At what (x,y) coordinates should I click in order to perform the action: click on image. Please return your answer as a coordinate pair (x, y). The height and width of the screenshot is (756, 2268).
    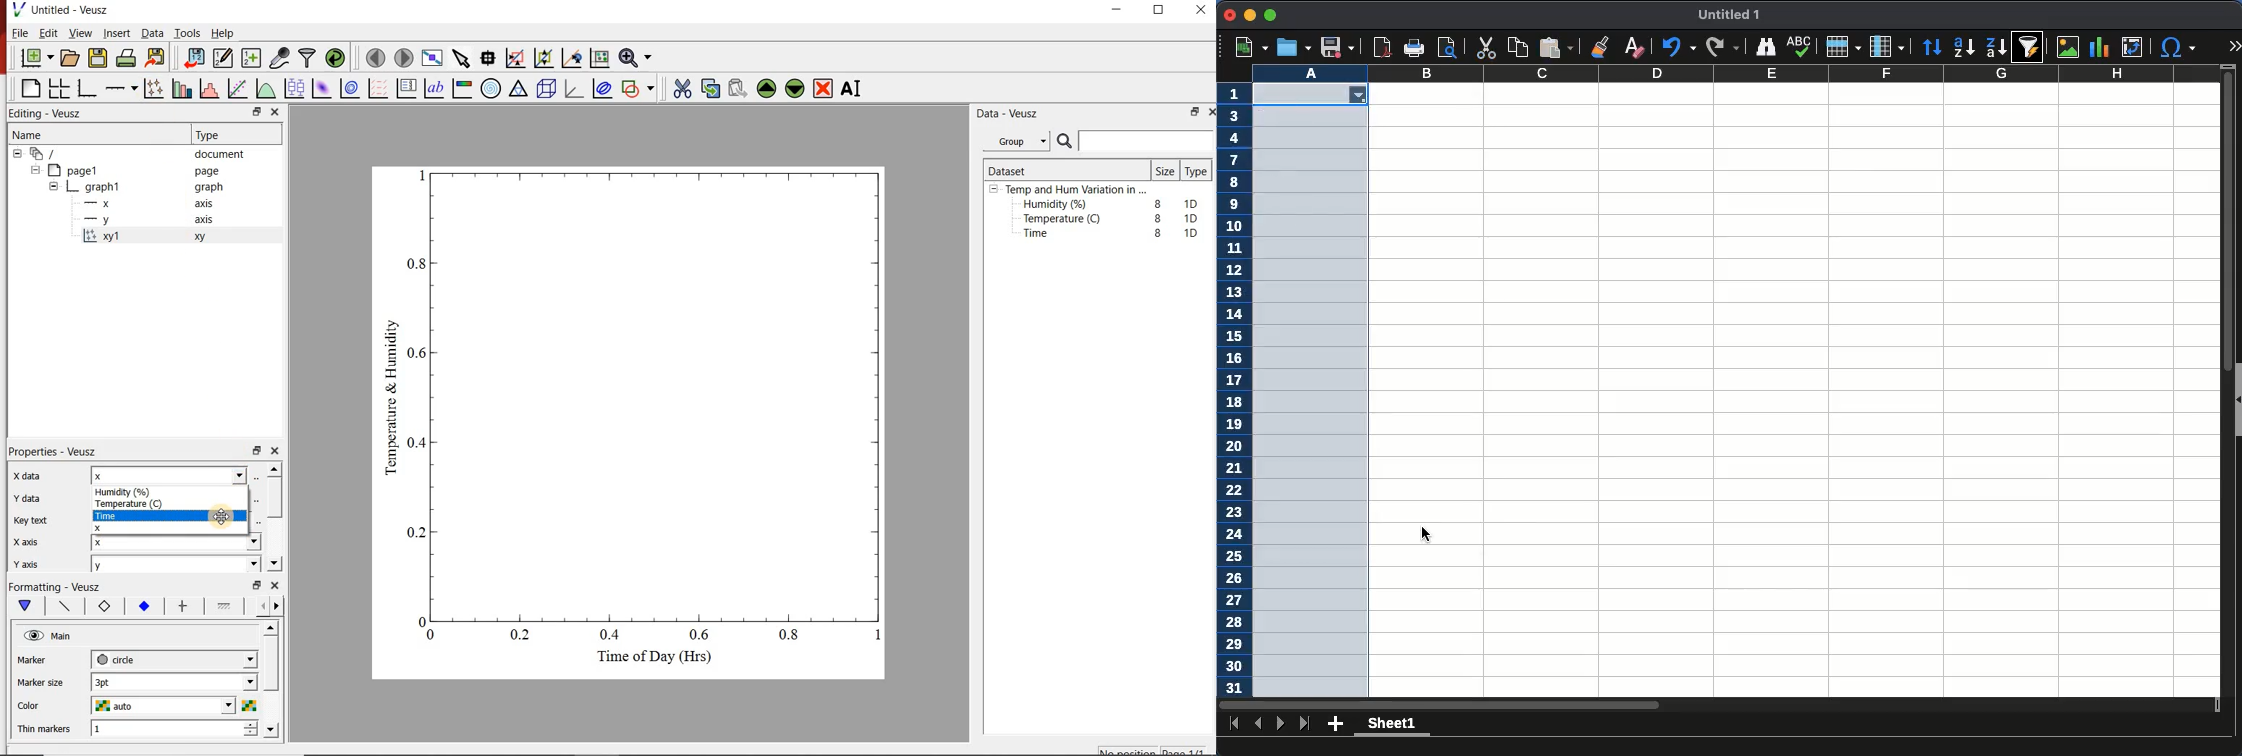
    Looking at the image, I should click on (2068, 46).